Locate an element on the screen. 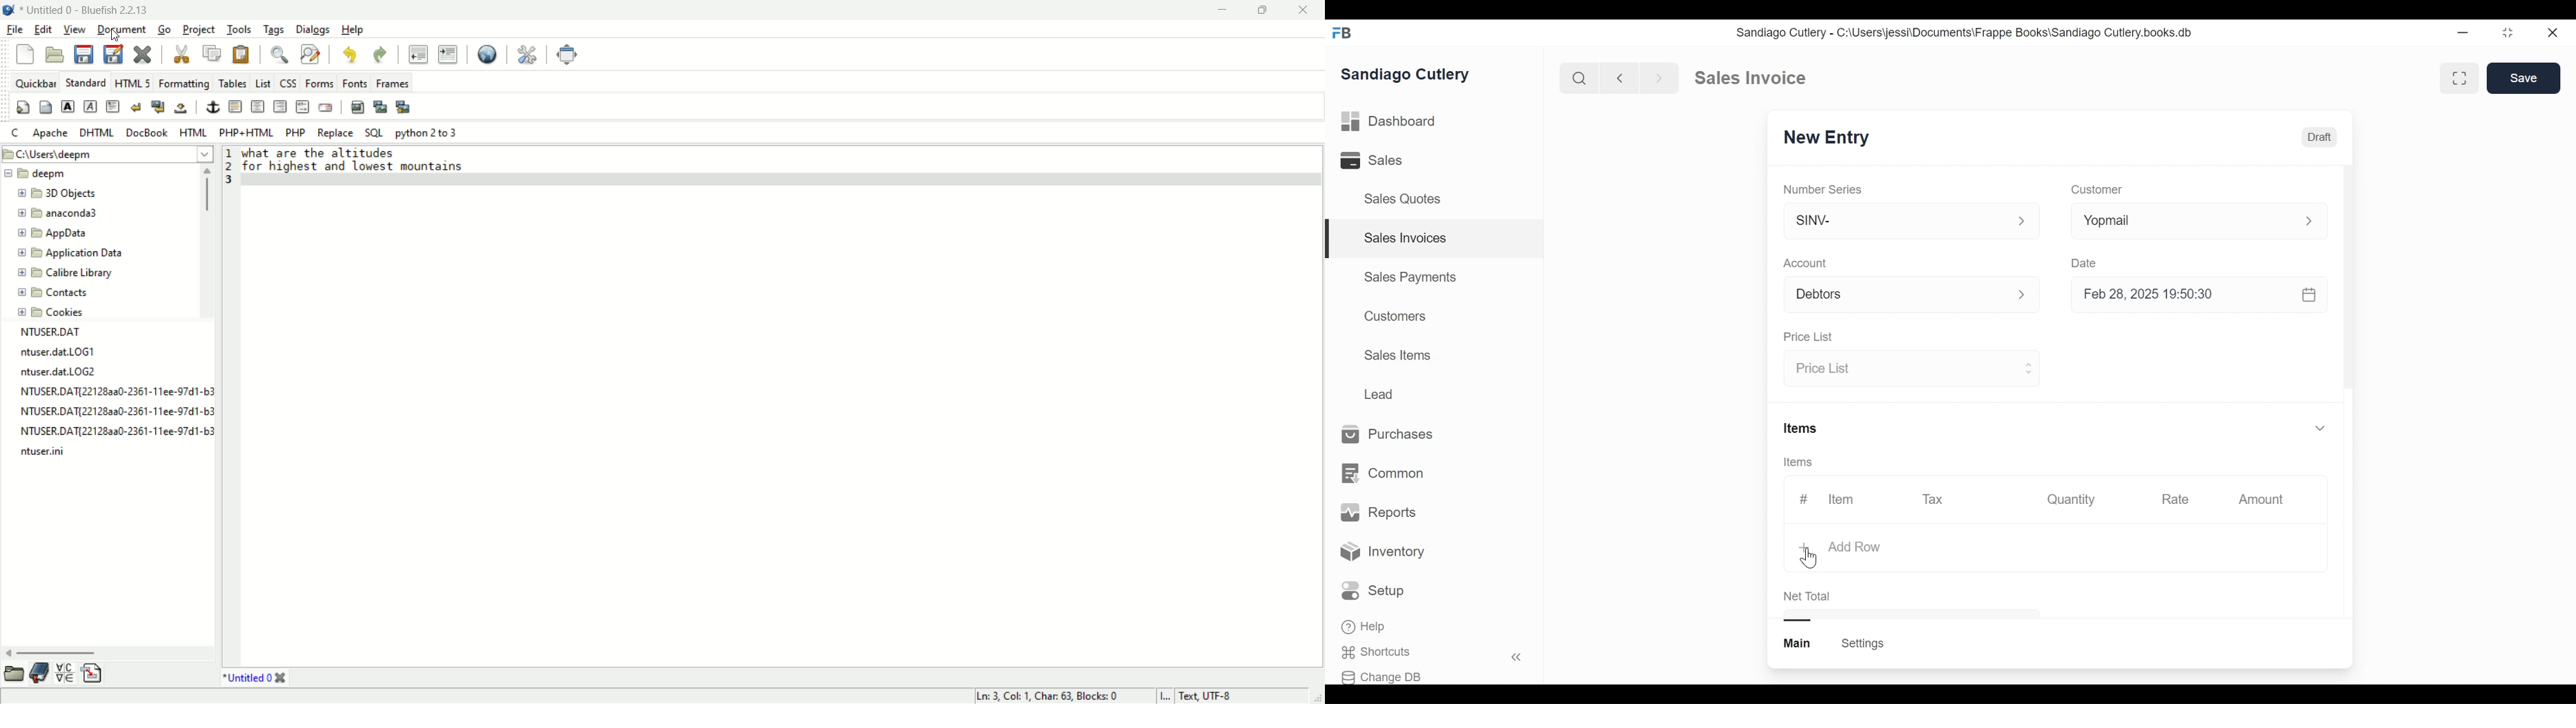 The image size is (2576, 728). minimize is located at coordinates (2463, 32).